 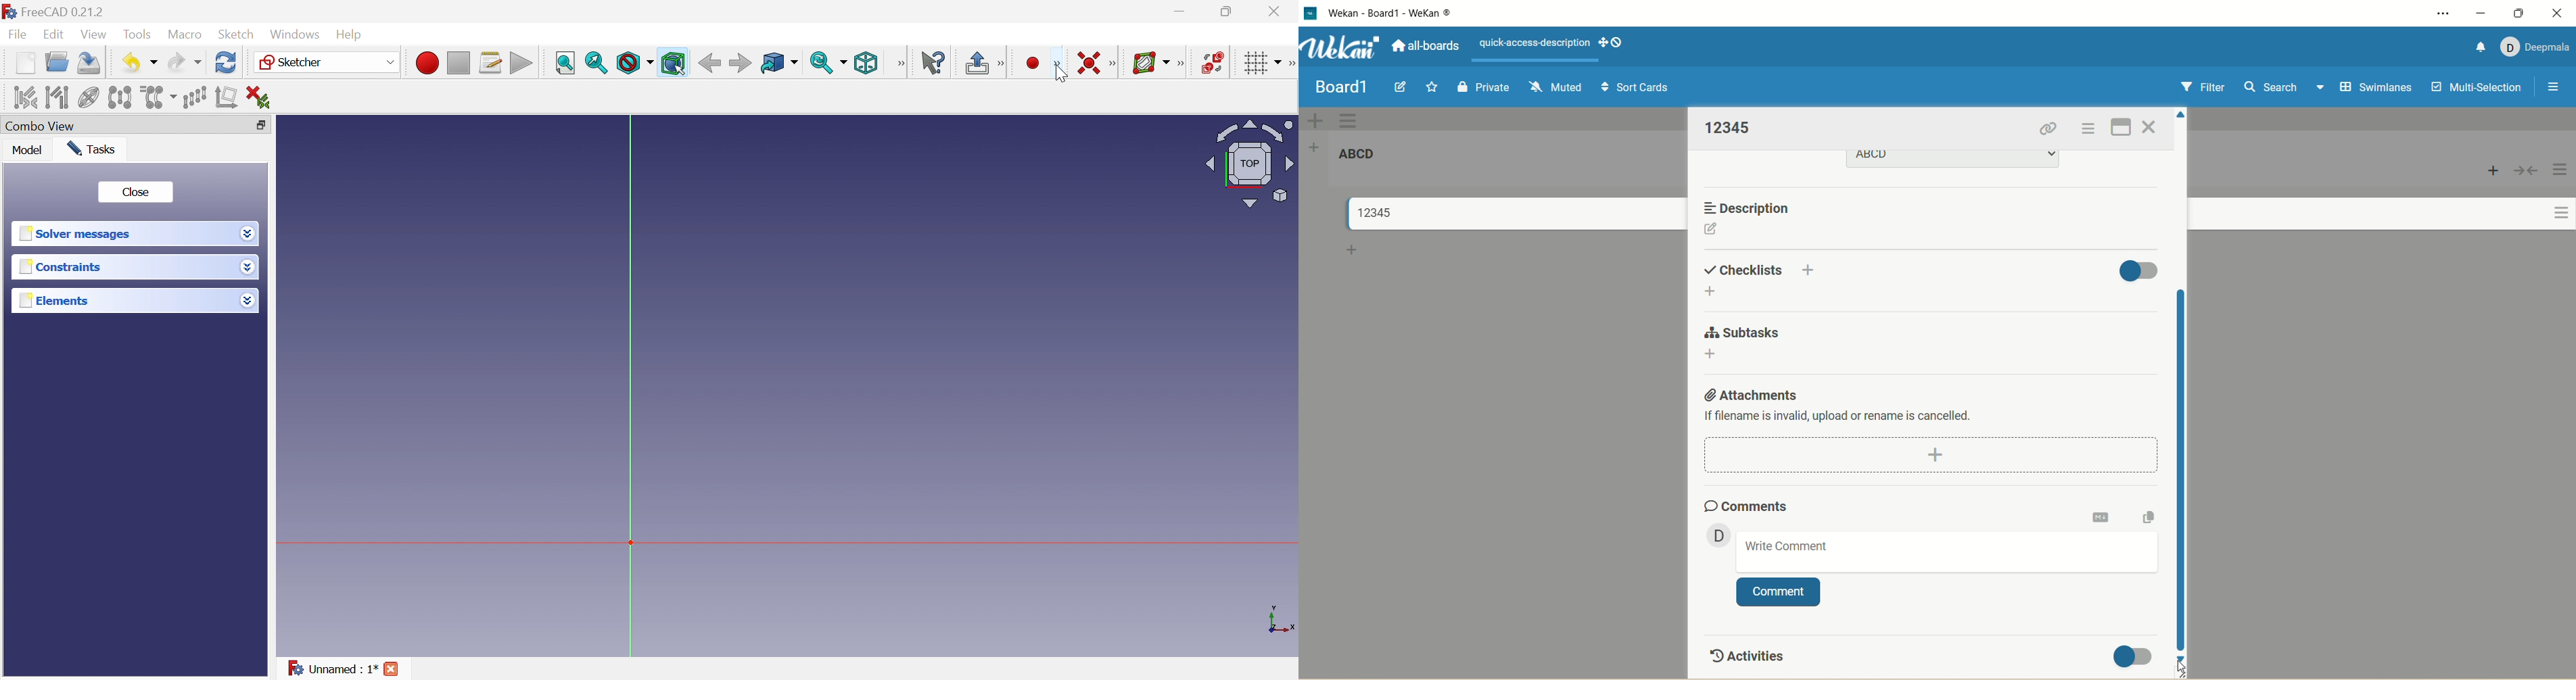 I want to click on add, so click(x=1709, y=355).